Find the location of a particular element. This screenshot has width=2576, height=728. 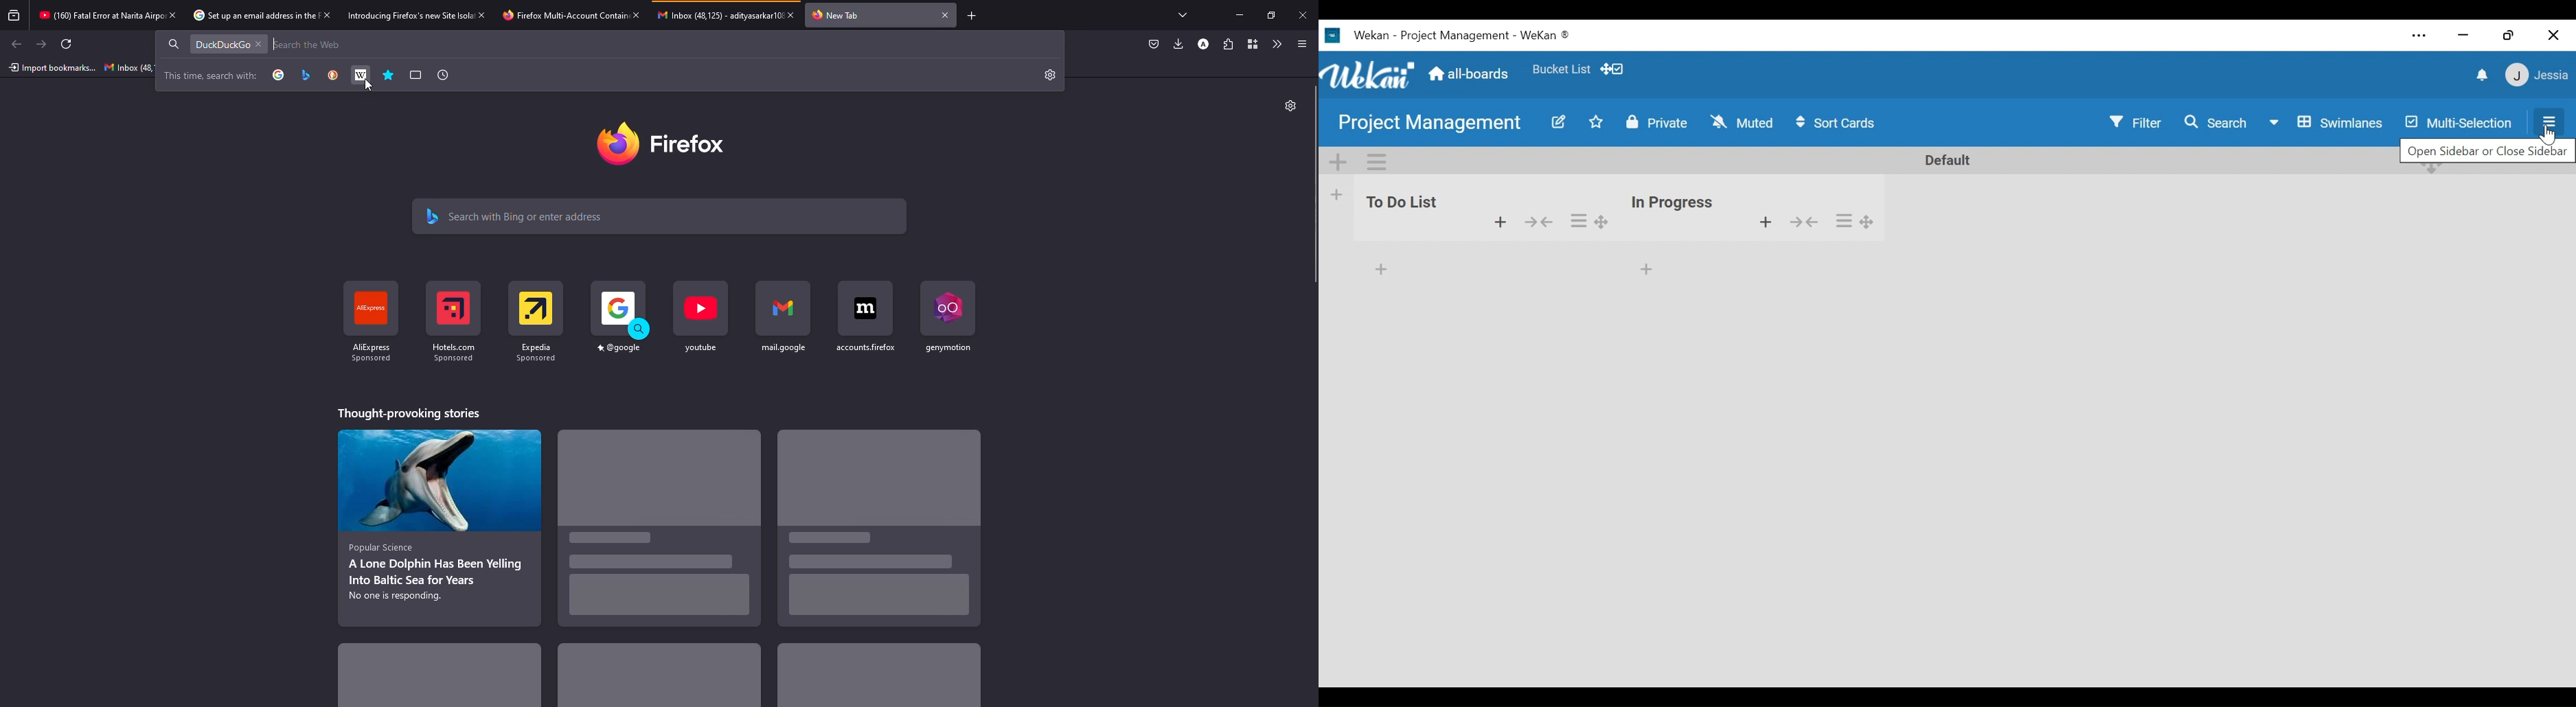

Open/Close Sidebar is located at coordinates (2545, 121).